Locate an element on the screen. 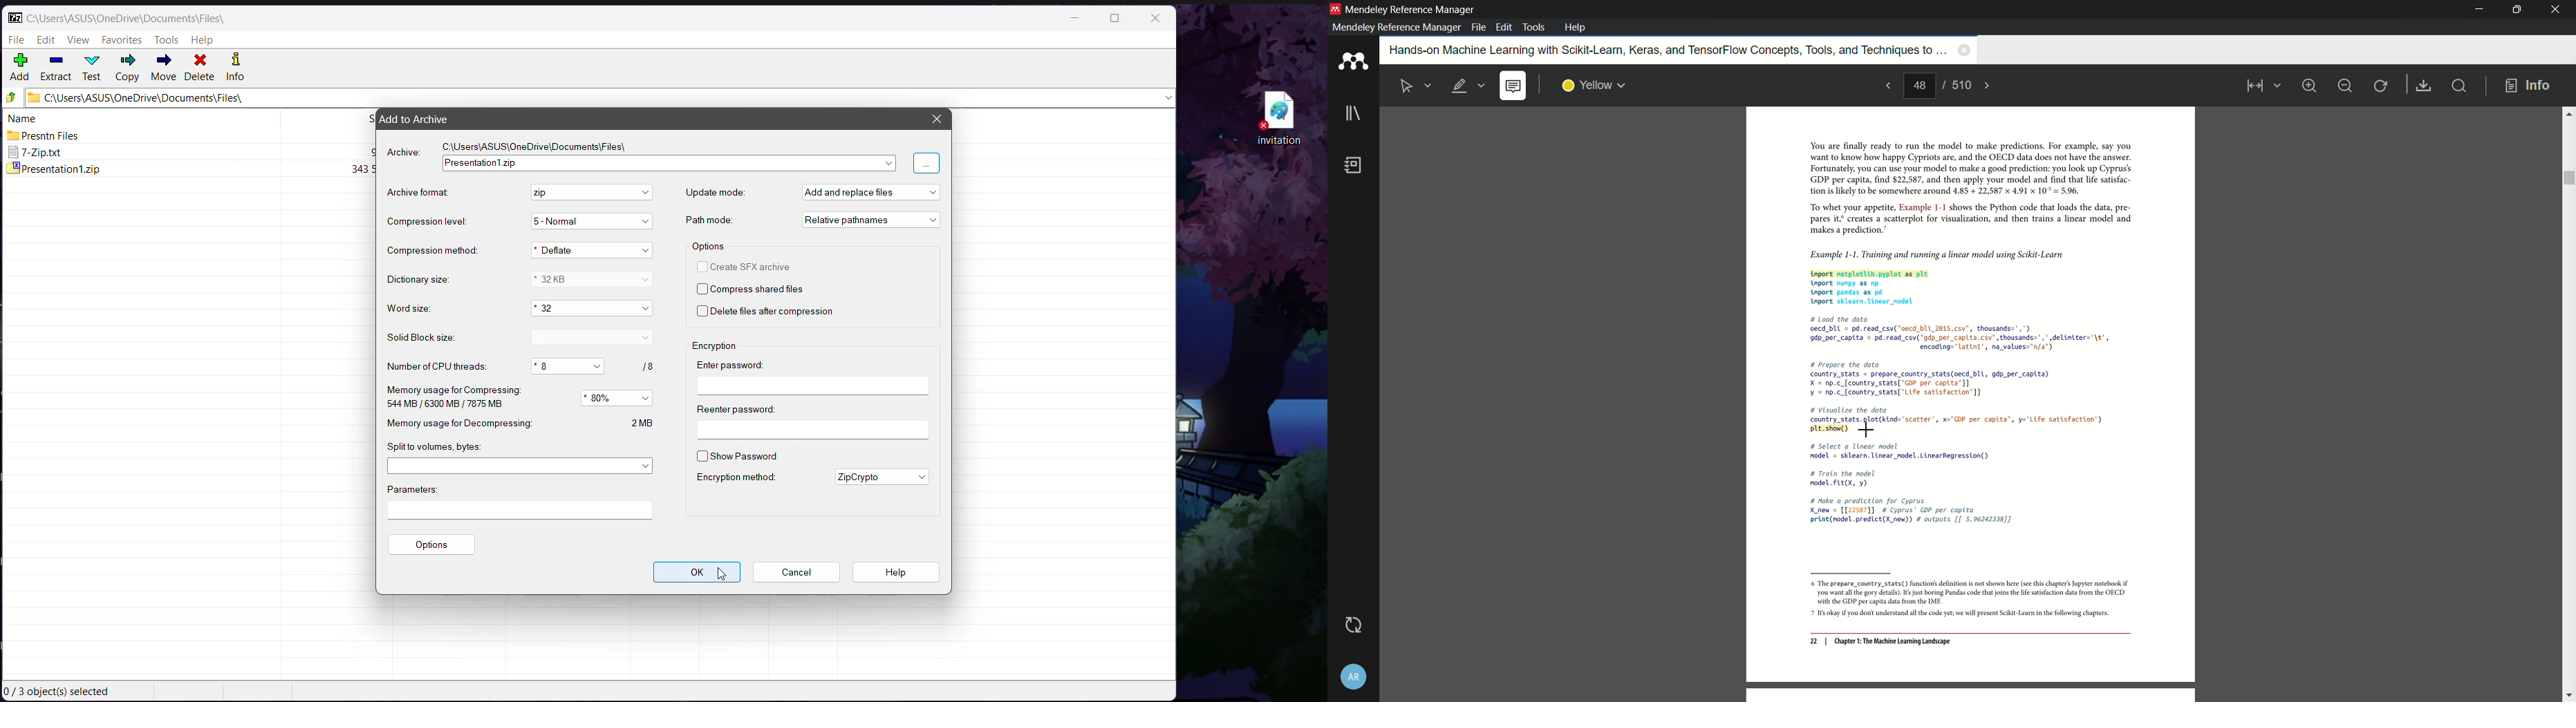  find is located at coordinates (2458, 85).